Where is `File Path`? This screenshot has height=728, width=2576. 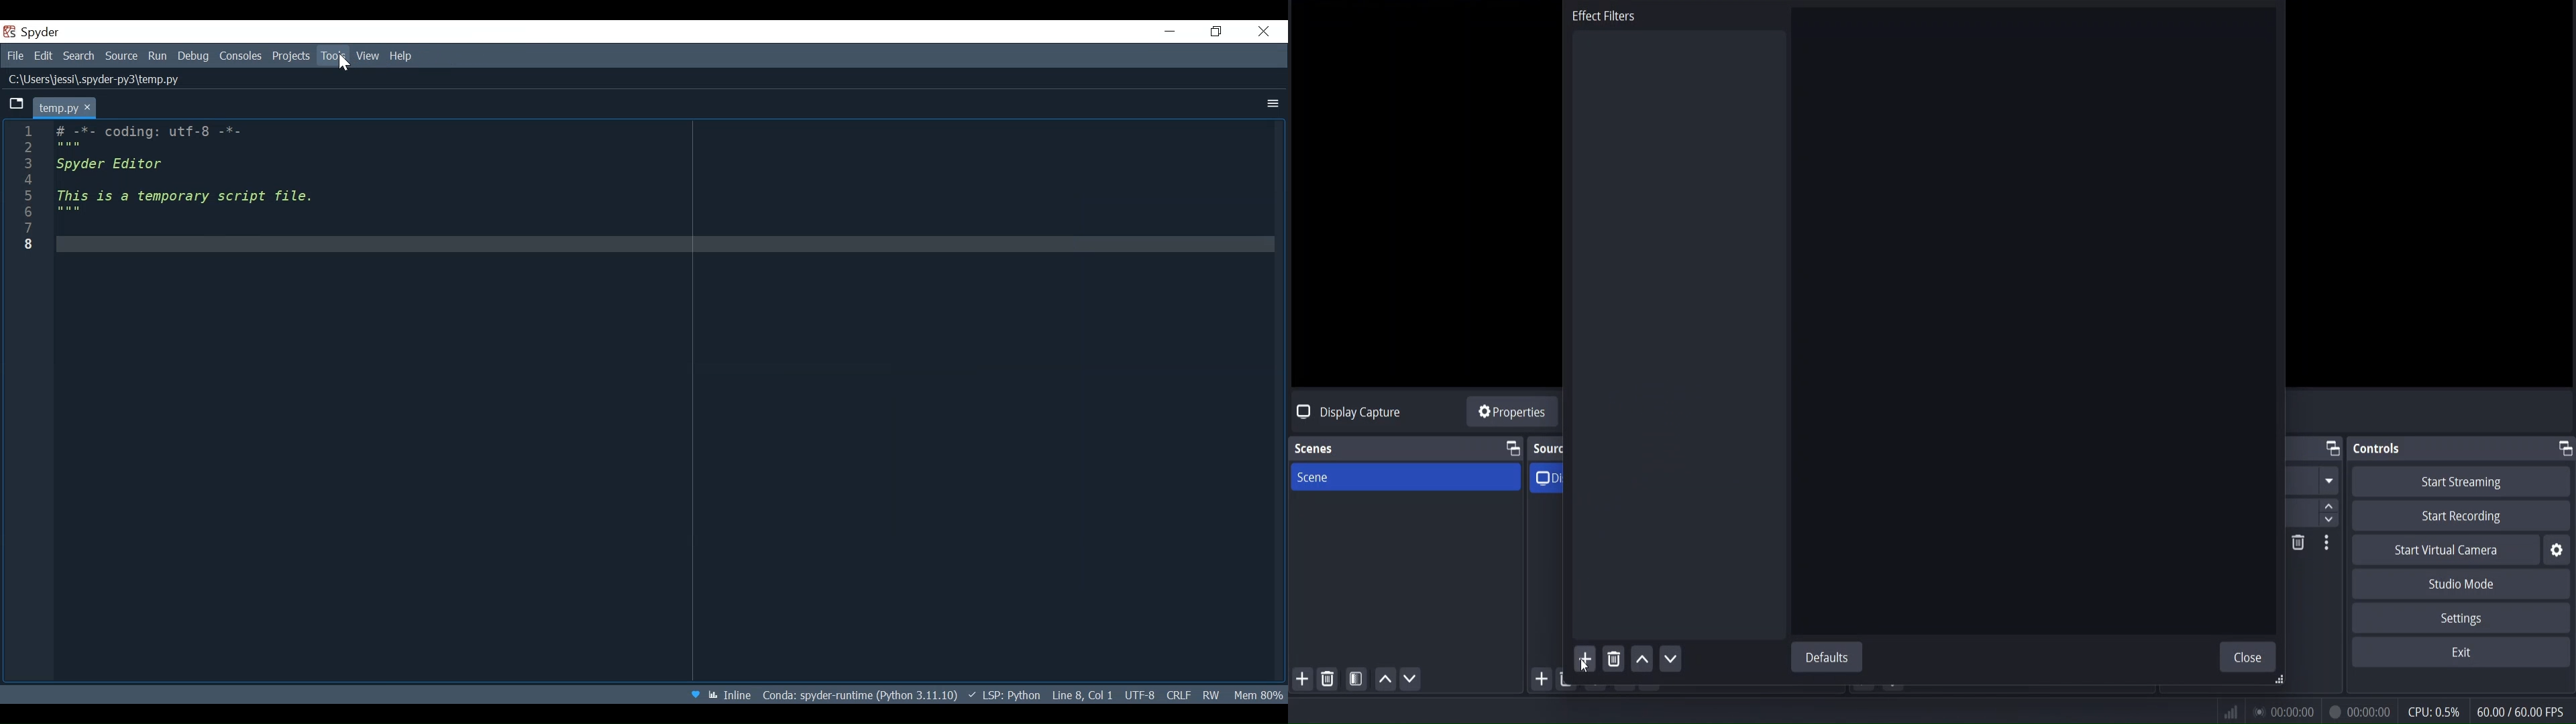 File Path is located at coordinates (96, 80).